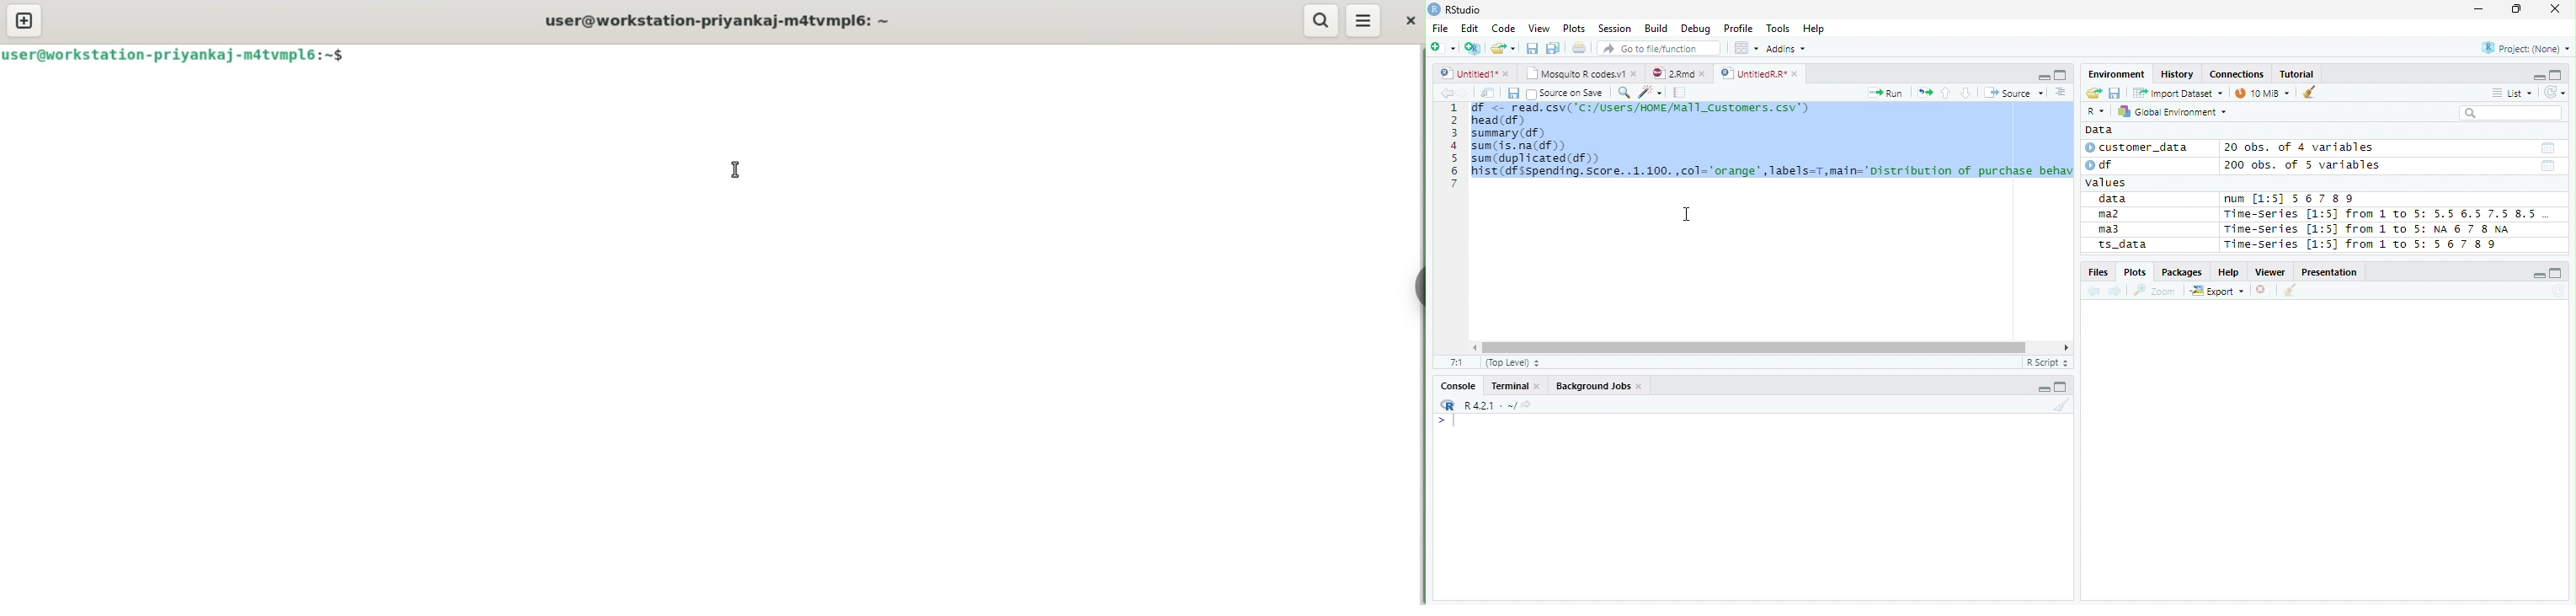  Describe the element at coordinates (1788, 48) in the screenshot. I see `Addins` at that location.